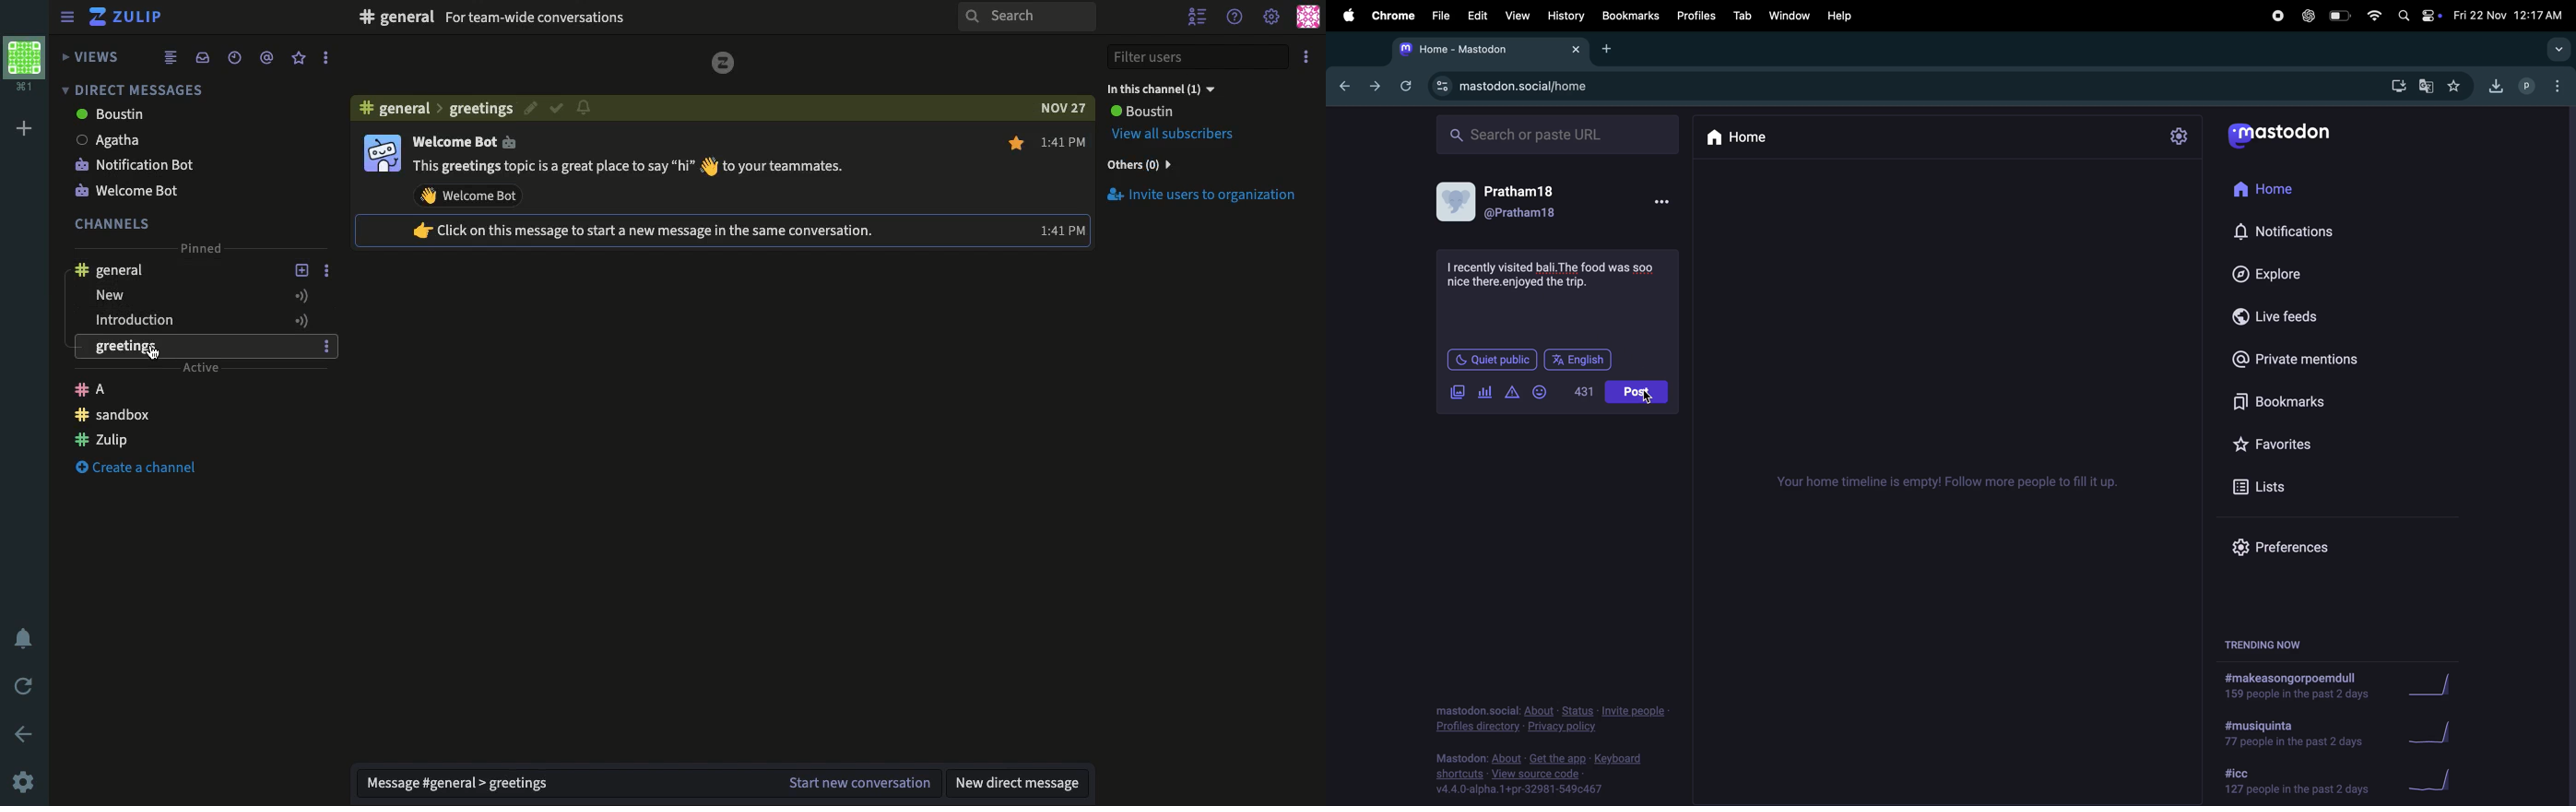  I want to click on In this conversation, so click(1173, 89).